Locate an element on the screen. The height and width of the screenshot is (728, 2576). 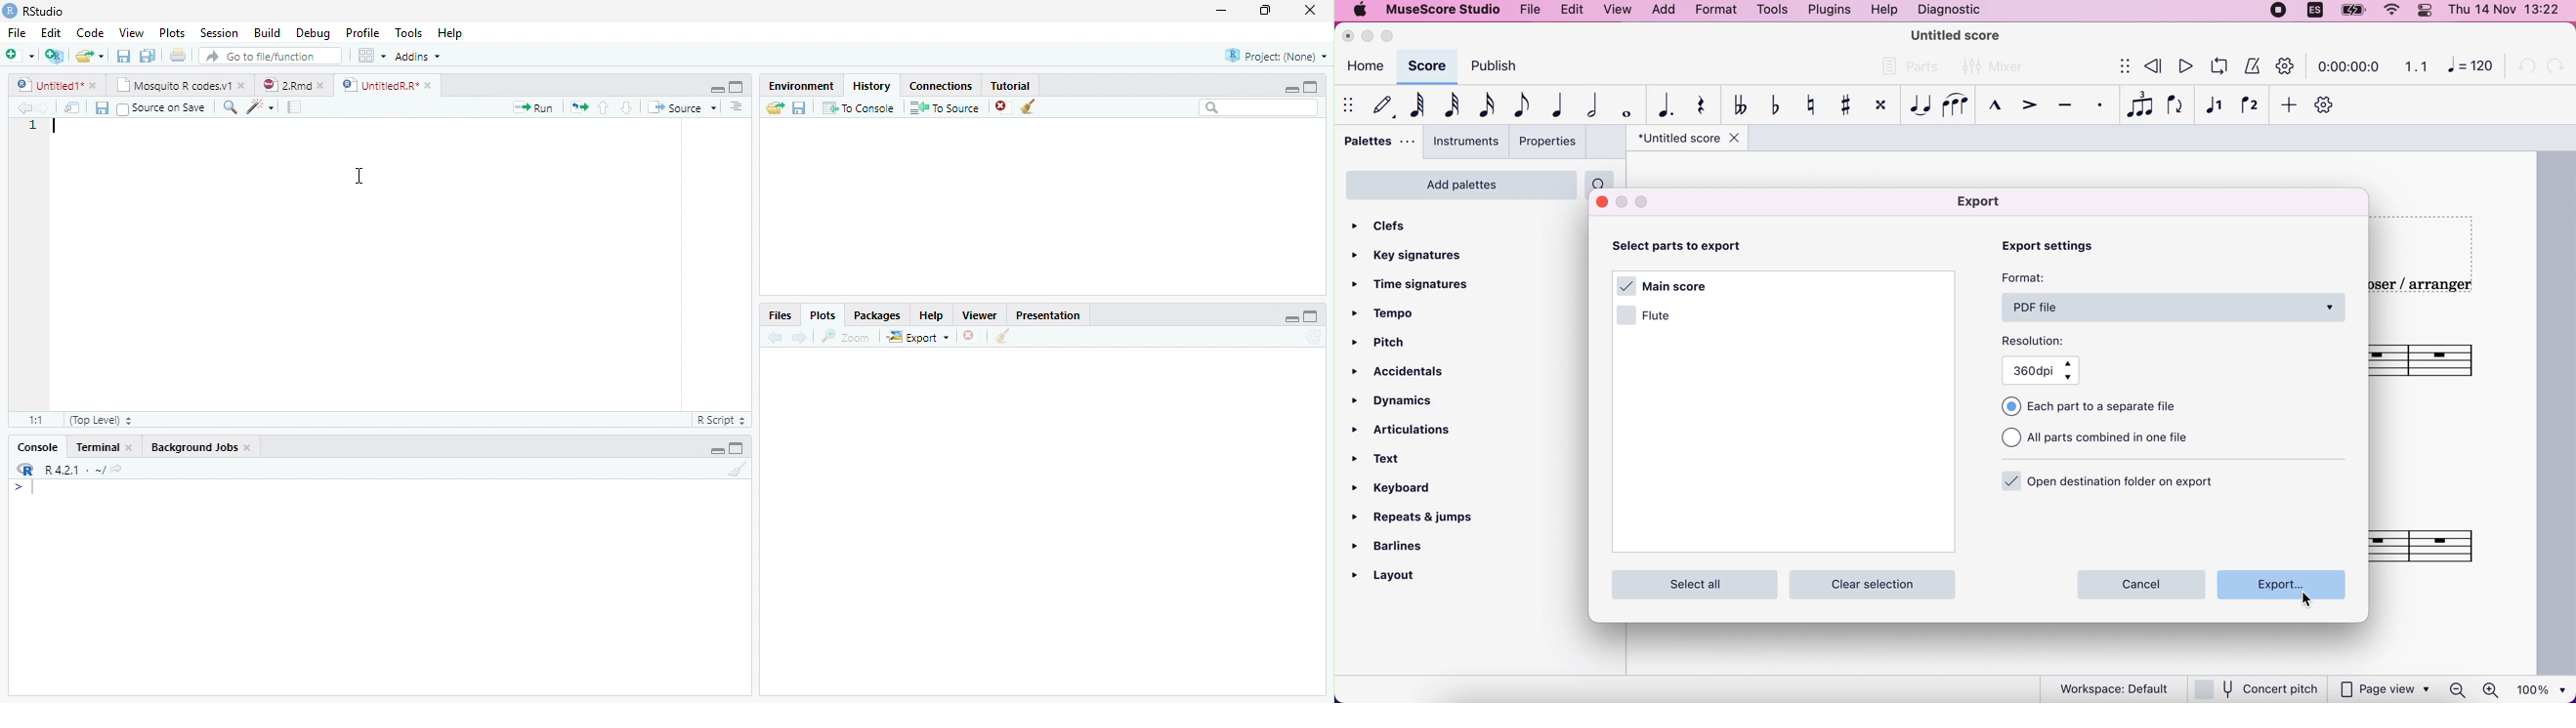
page view is located at coordinates (2385, 690).